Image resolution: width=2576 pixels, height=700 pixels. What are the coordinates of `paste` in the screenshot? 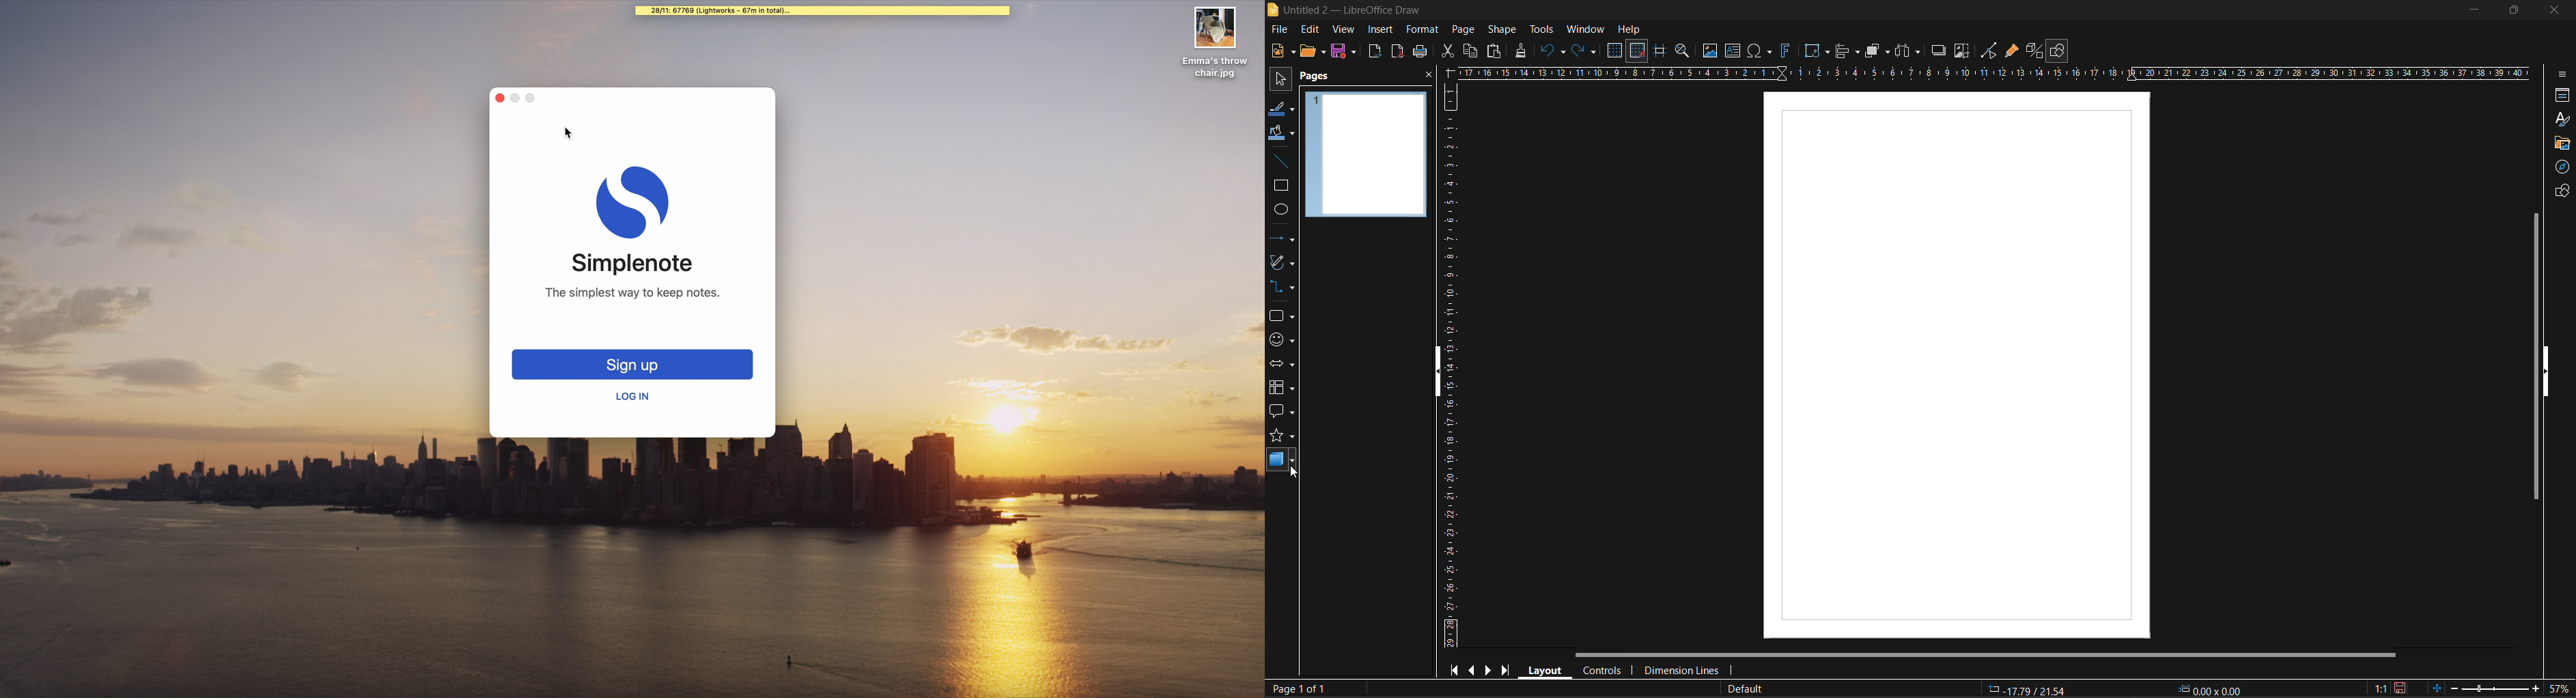 It's located at (1492, 53).